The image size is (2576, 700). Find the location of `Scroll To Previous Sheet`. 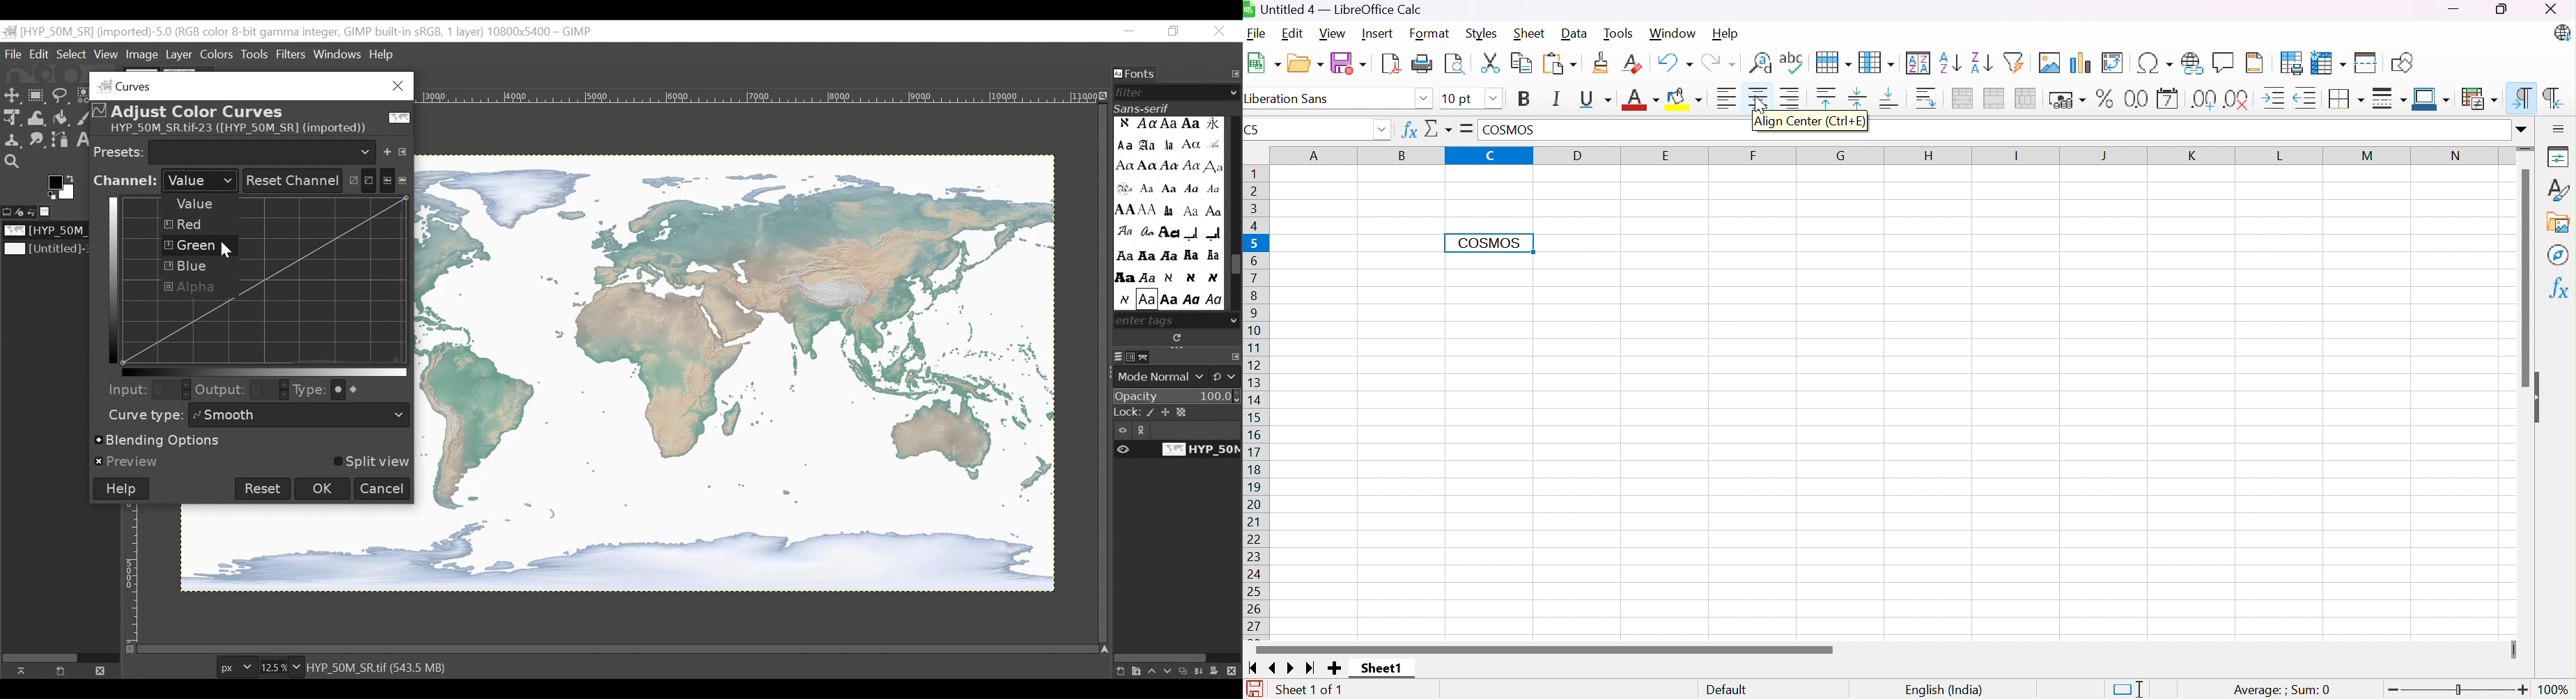

Scroll To Previous Sheet is located at coordinates (1273, 669).